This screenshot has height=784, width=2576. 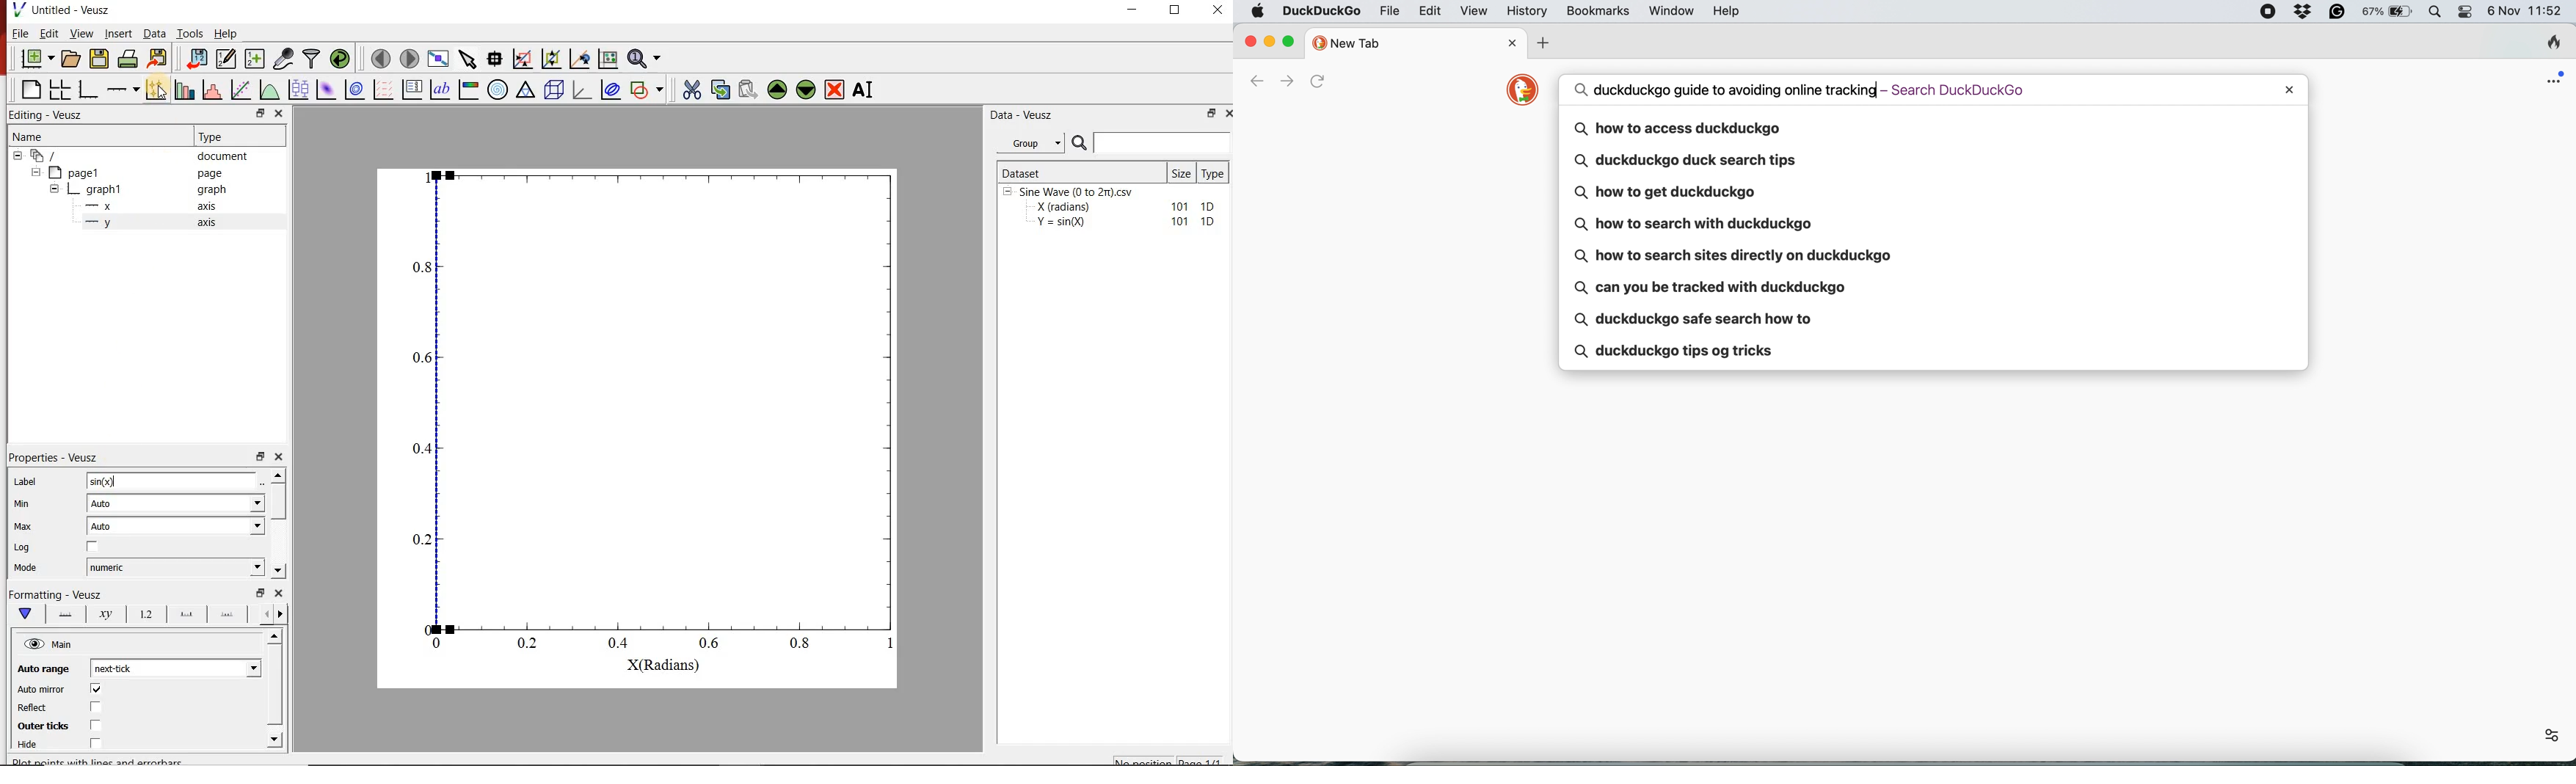 What do you see at coordinates (553, 57) in the screenshot?
I see `click to zoom out` at bounding box center [553, 57].